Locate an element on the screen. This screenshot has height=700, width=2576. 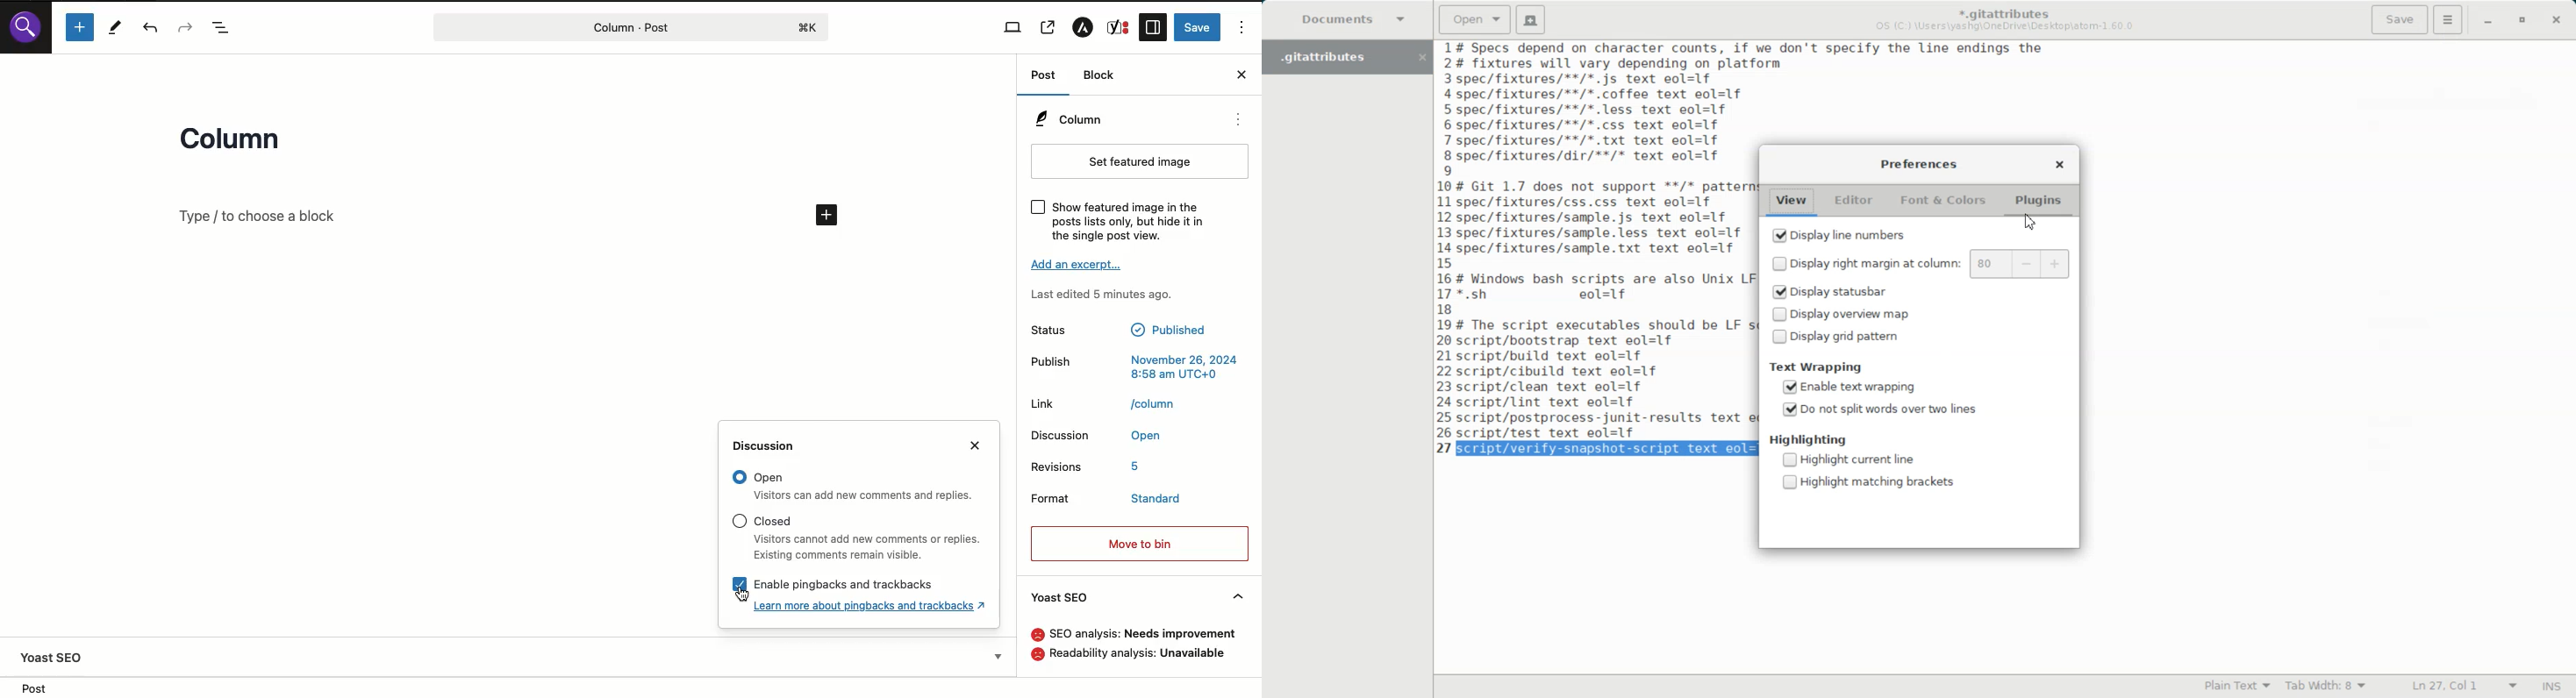
Sidebar is located at coordinates (1153, 27).